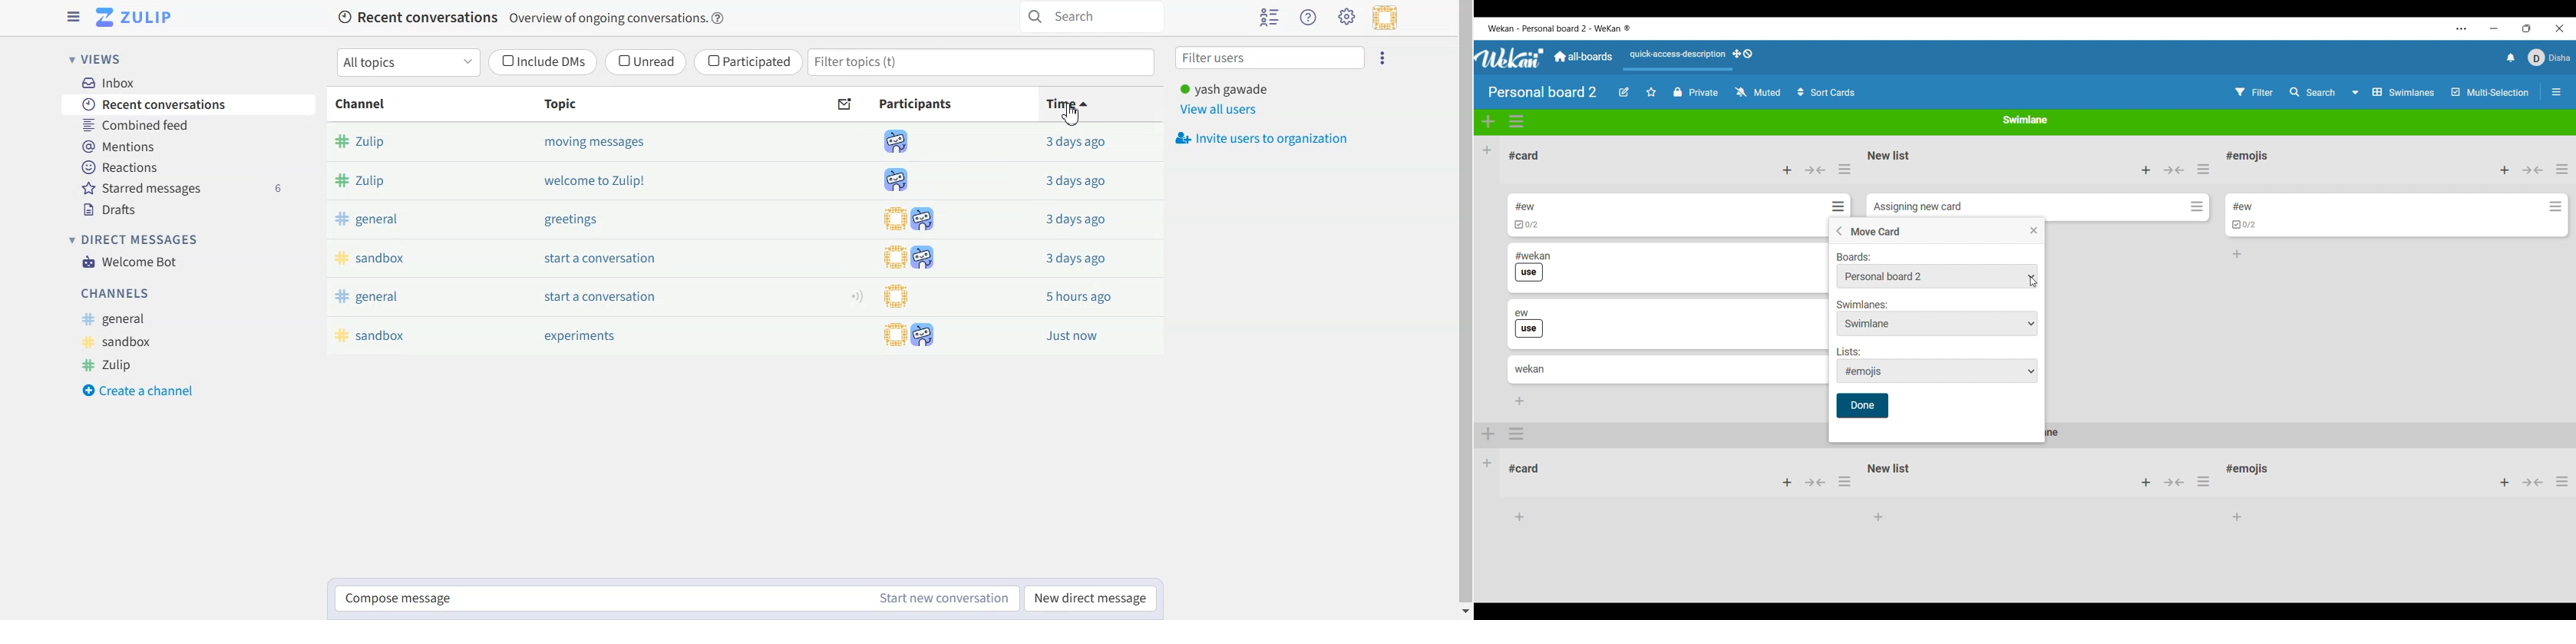  What do you see at coordinates (2557, 92) in the screenshot?
I see `Open/Close sidebar` at bounding box center [2557, 92].